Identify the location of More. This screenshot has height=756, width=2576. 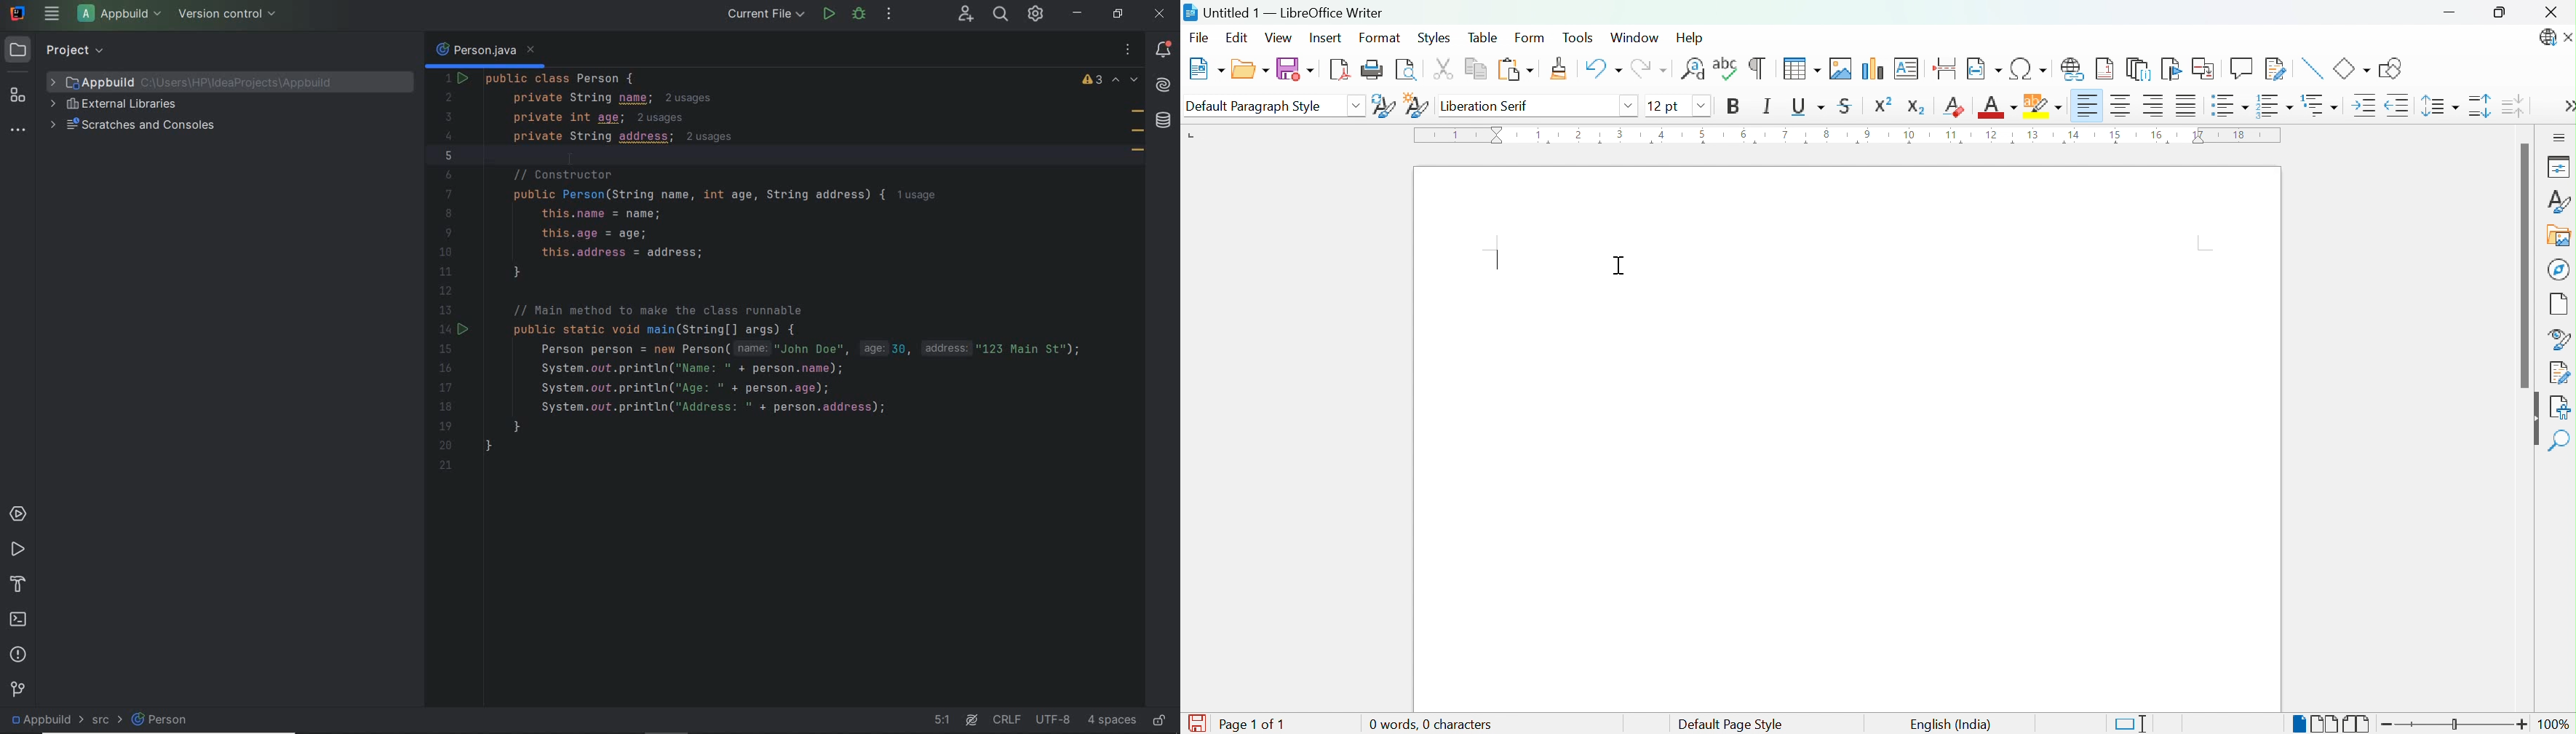
(2567, 108).